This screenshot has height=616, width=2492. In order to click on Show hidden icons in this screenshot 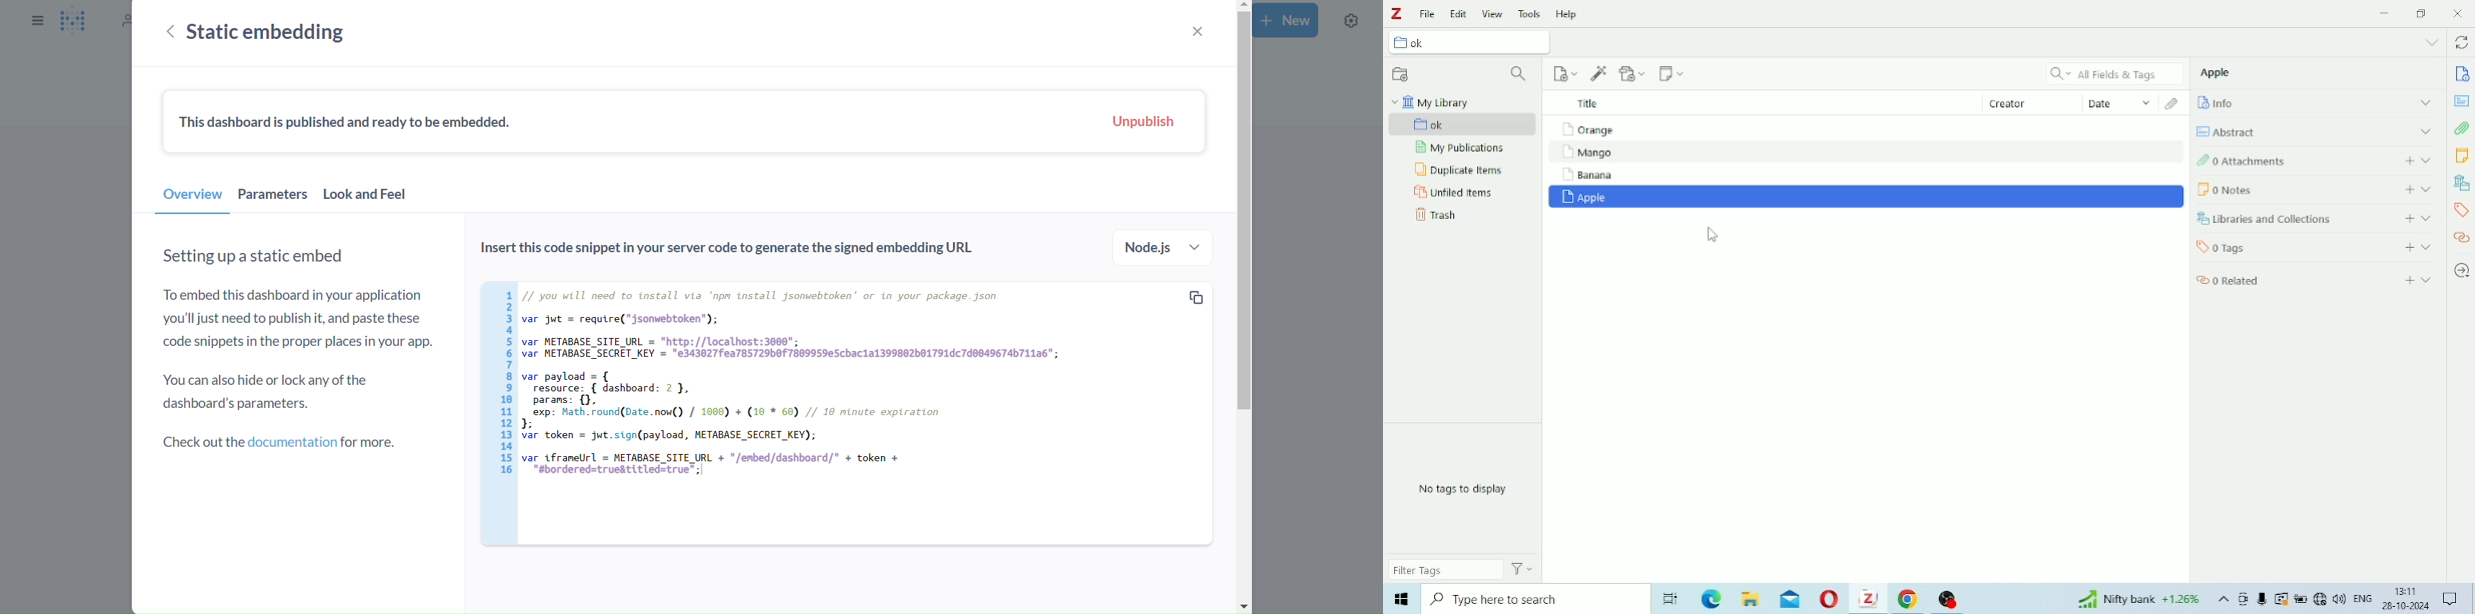, I will do `click(2222, 601)`.